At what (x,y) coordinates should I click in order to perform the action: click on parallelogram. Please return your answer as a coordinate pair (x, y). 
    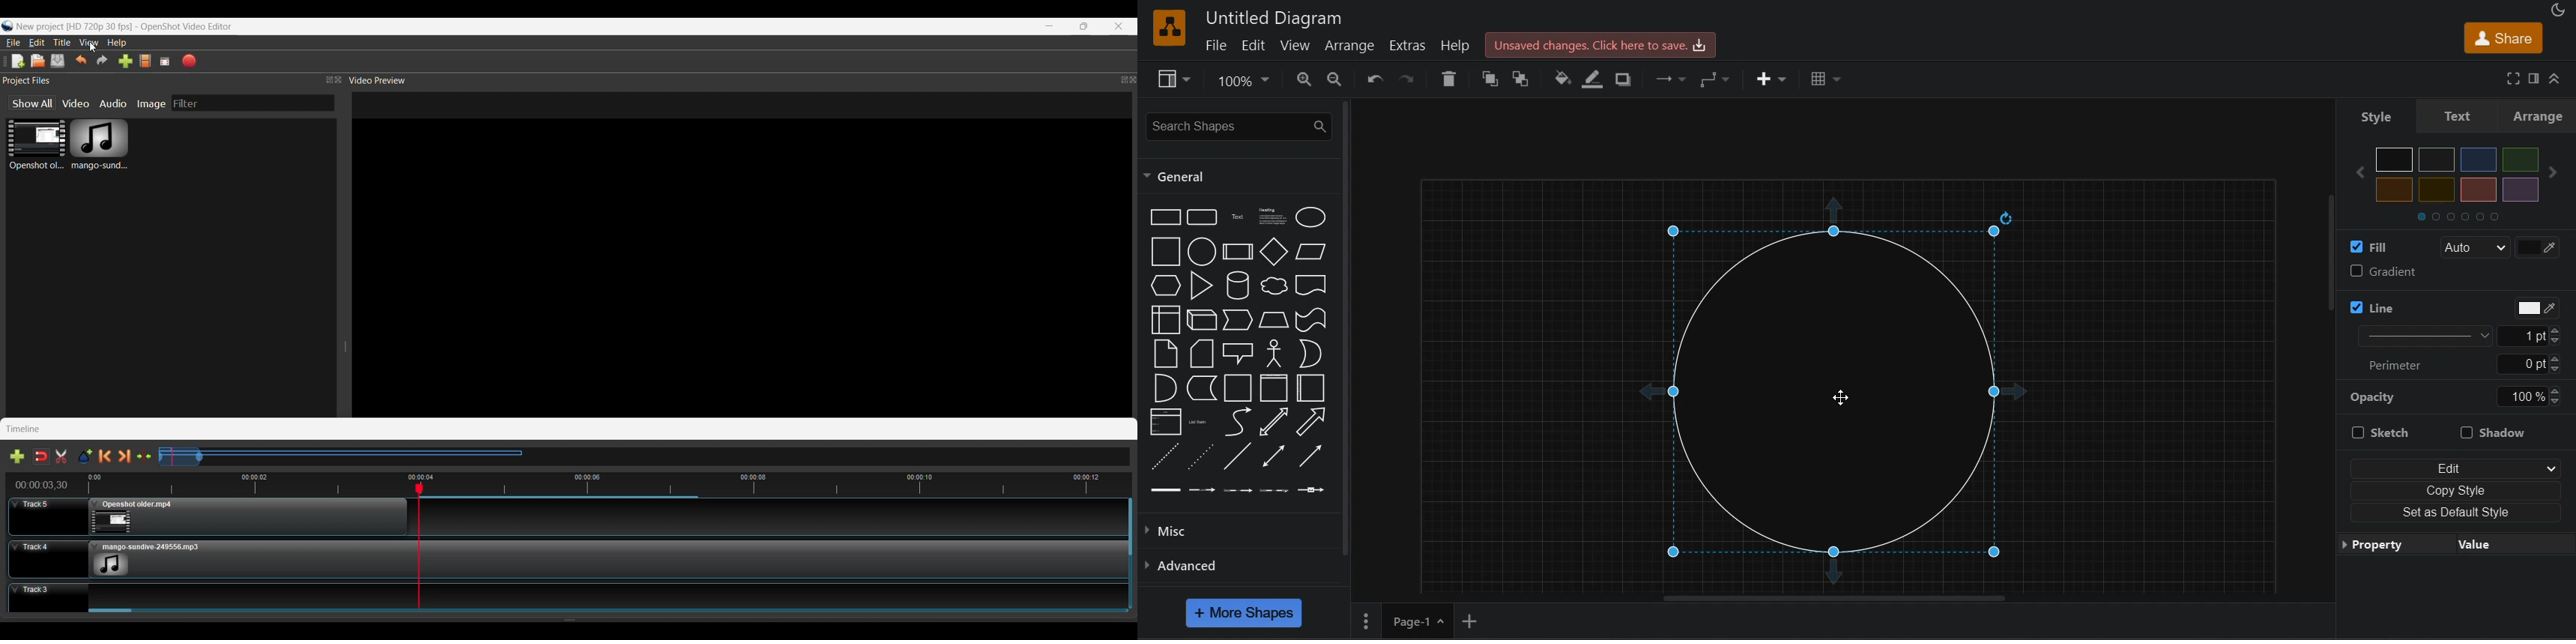
    Looking at the image, I should click on (1312, 252).